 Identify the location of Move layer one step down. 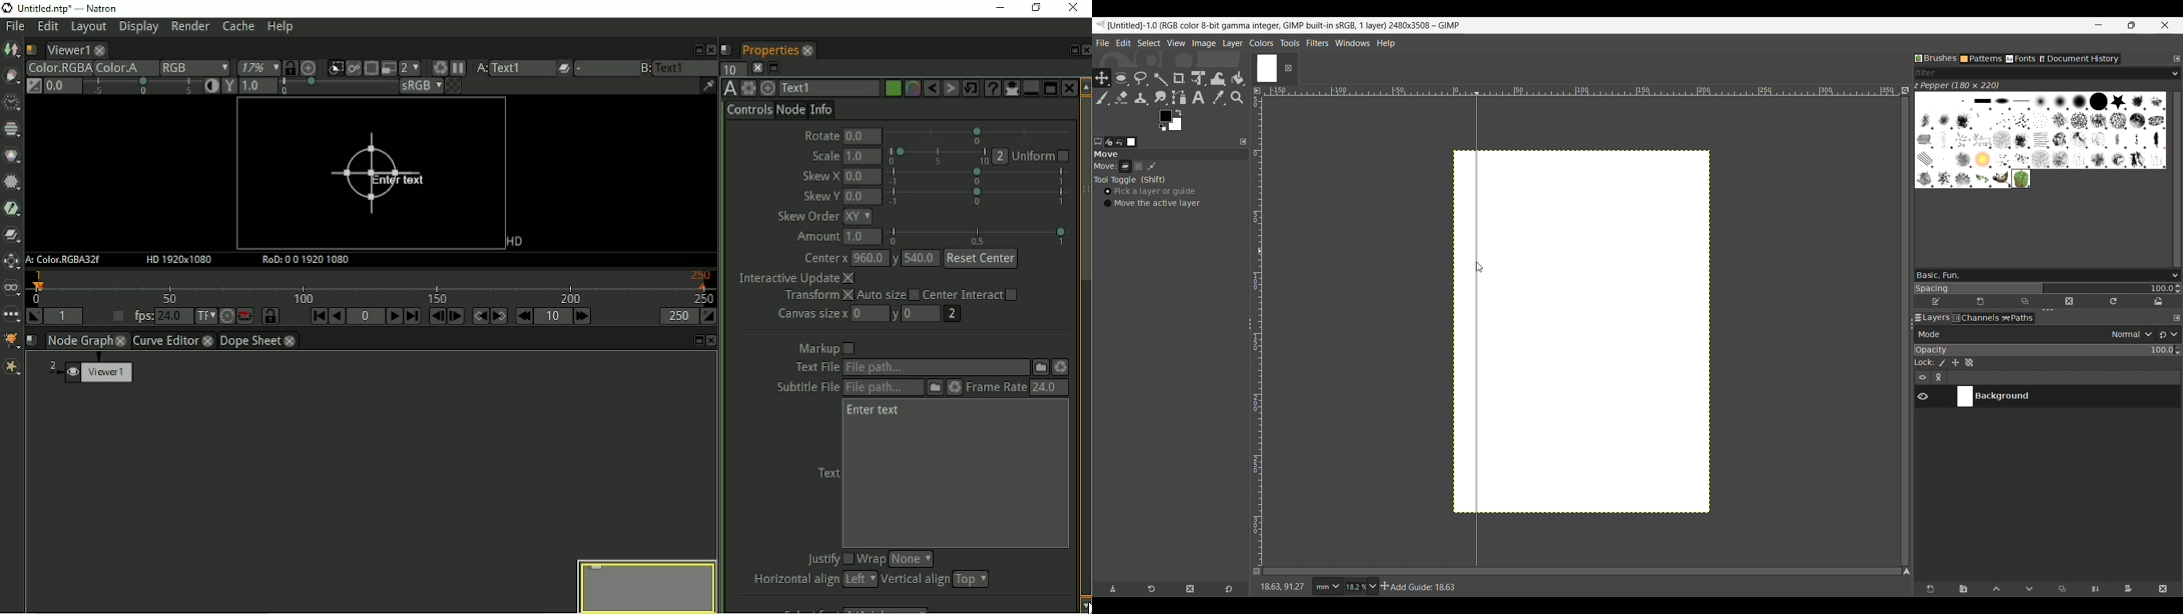
(2030, 590).